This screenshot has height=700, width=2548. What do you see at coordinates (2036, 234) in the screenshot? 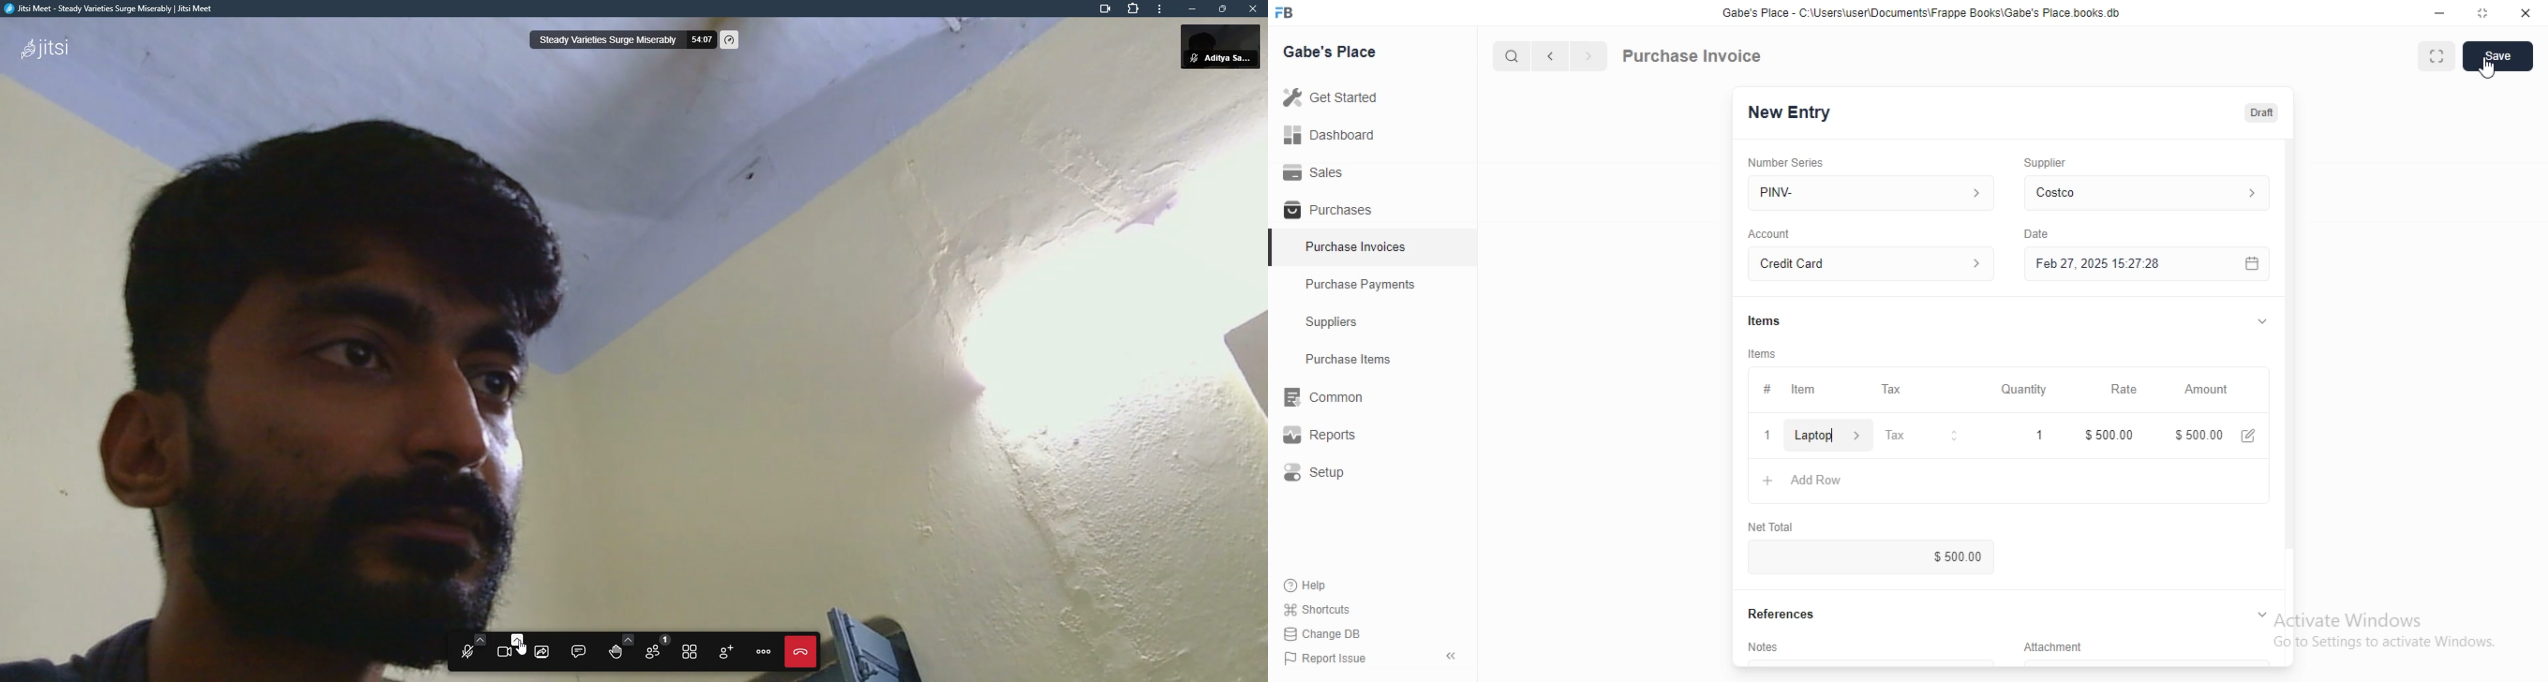
I see `Date` at bounding box center [2036, 234].